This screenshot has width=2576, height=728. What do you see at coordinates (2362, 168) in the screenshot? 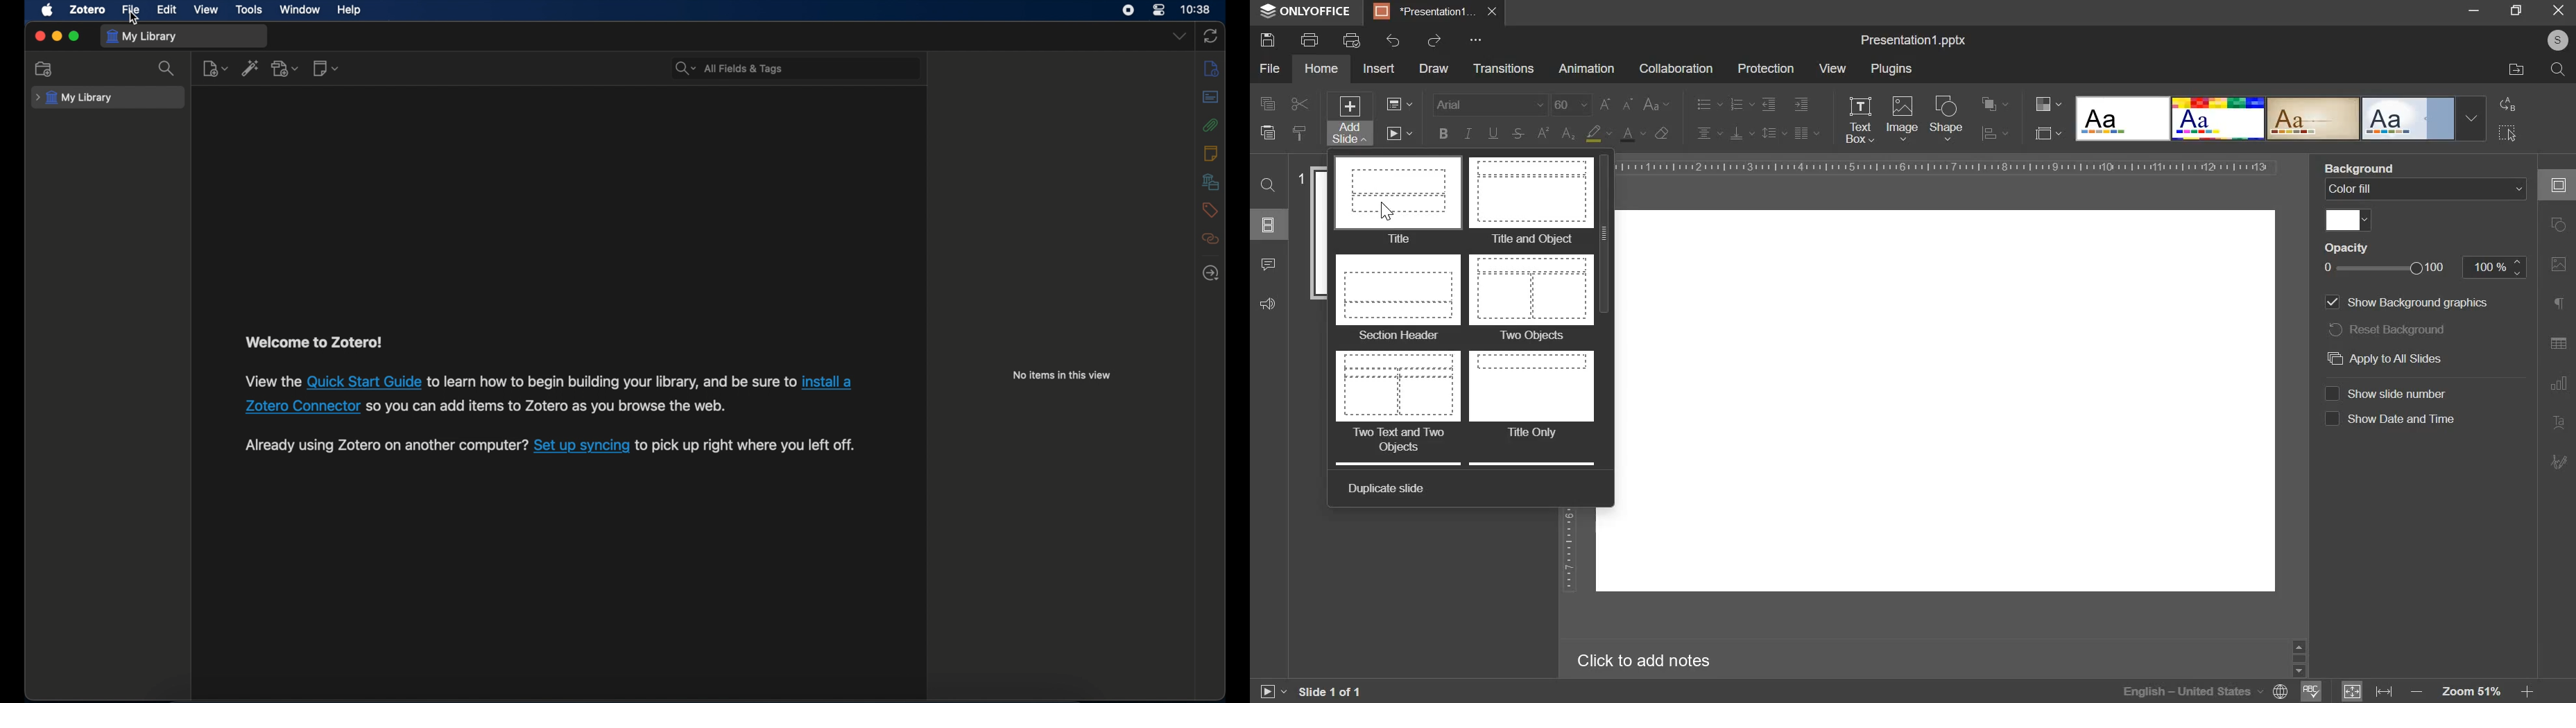
I see `background` at bounding box center [2362, 168].